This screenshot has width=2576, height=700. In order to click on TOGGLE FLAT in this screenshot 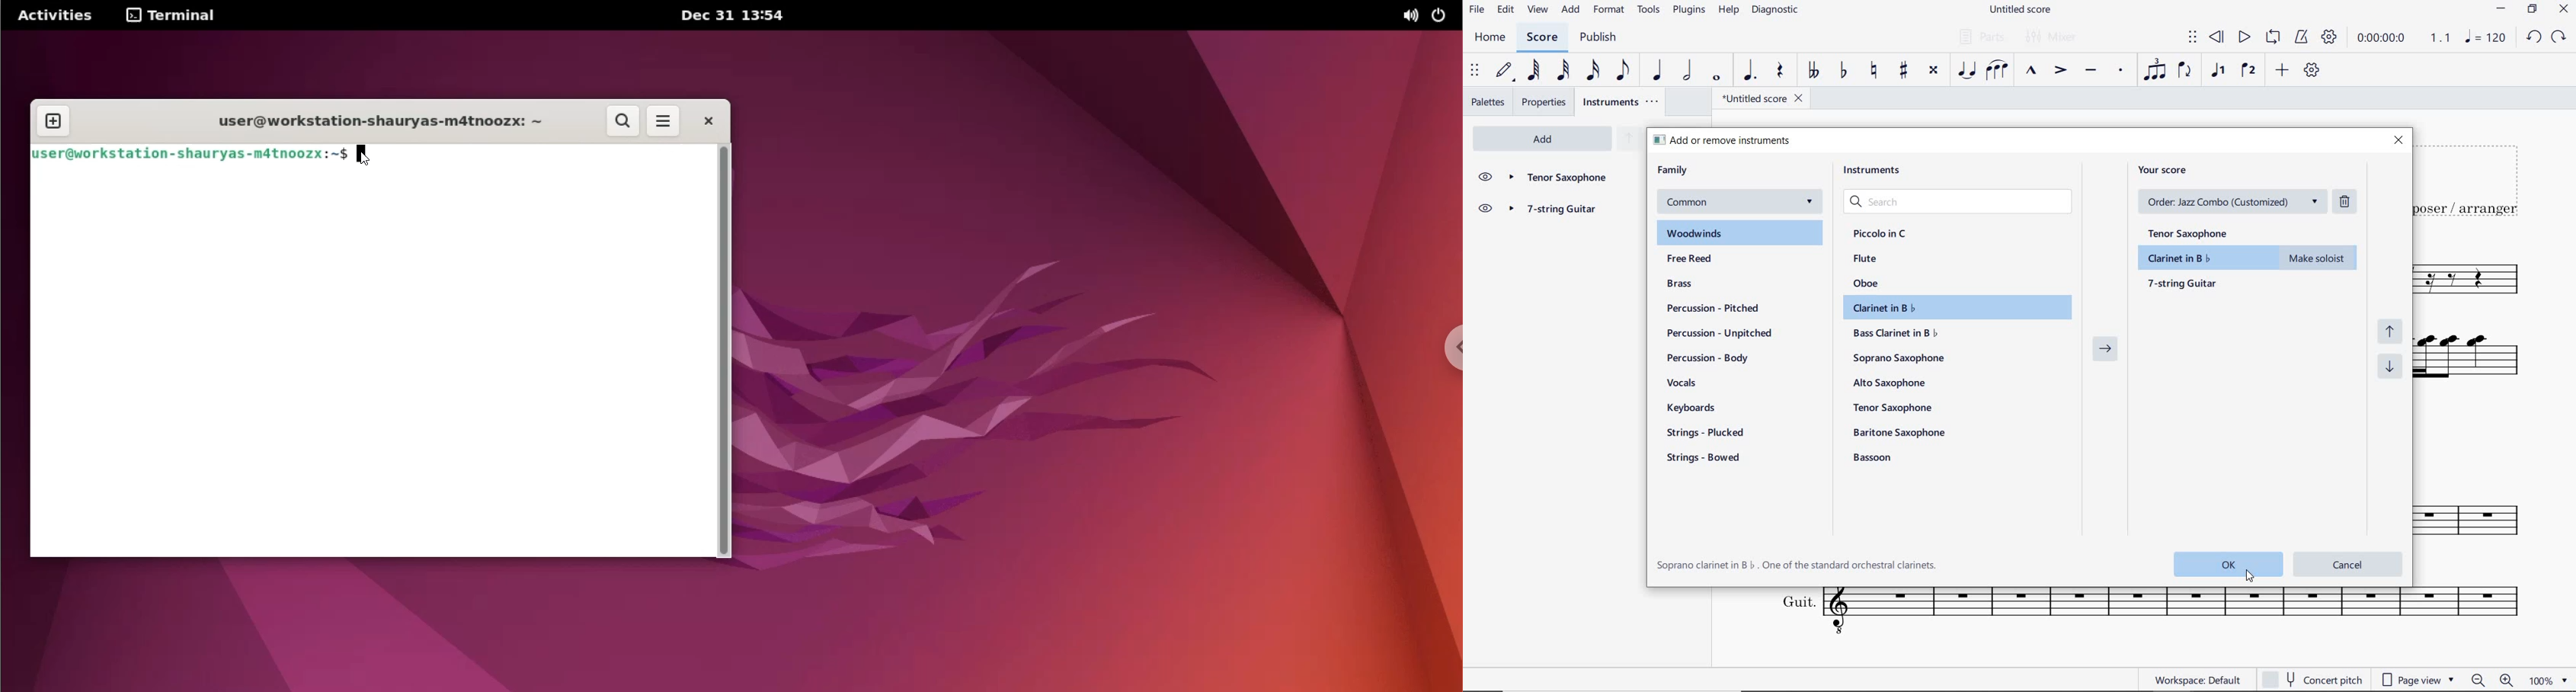, I will do `click(1846, 70)`.